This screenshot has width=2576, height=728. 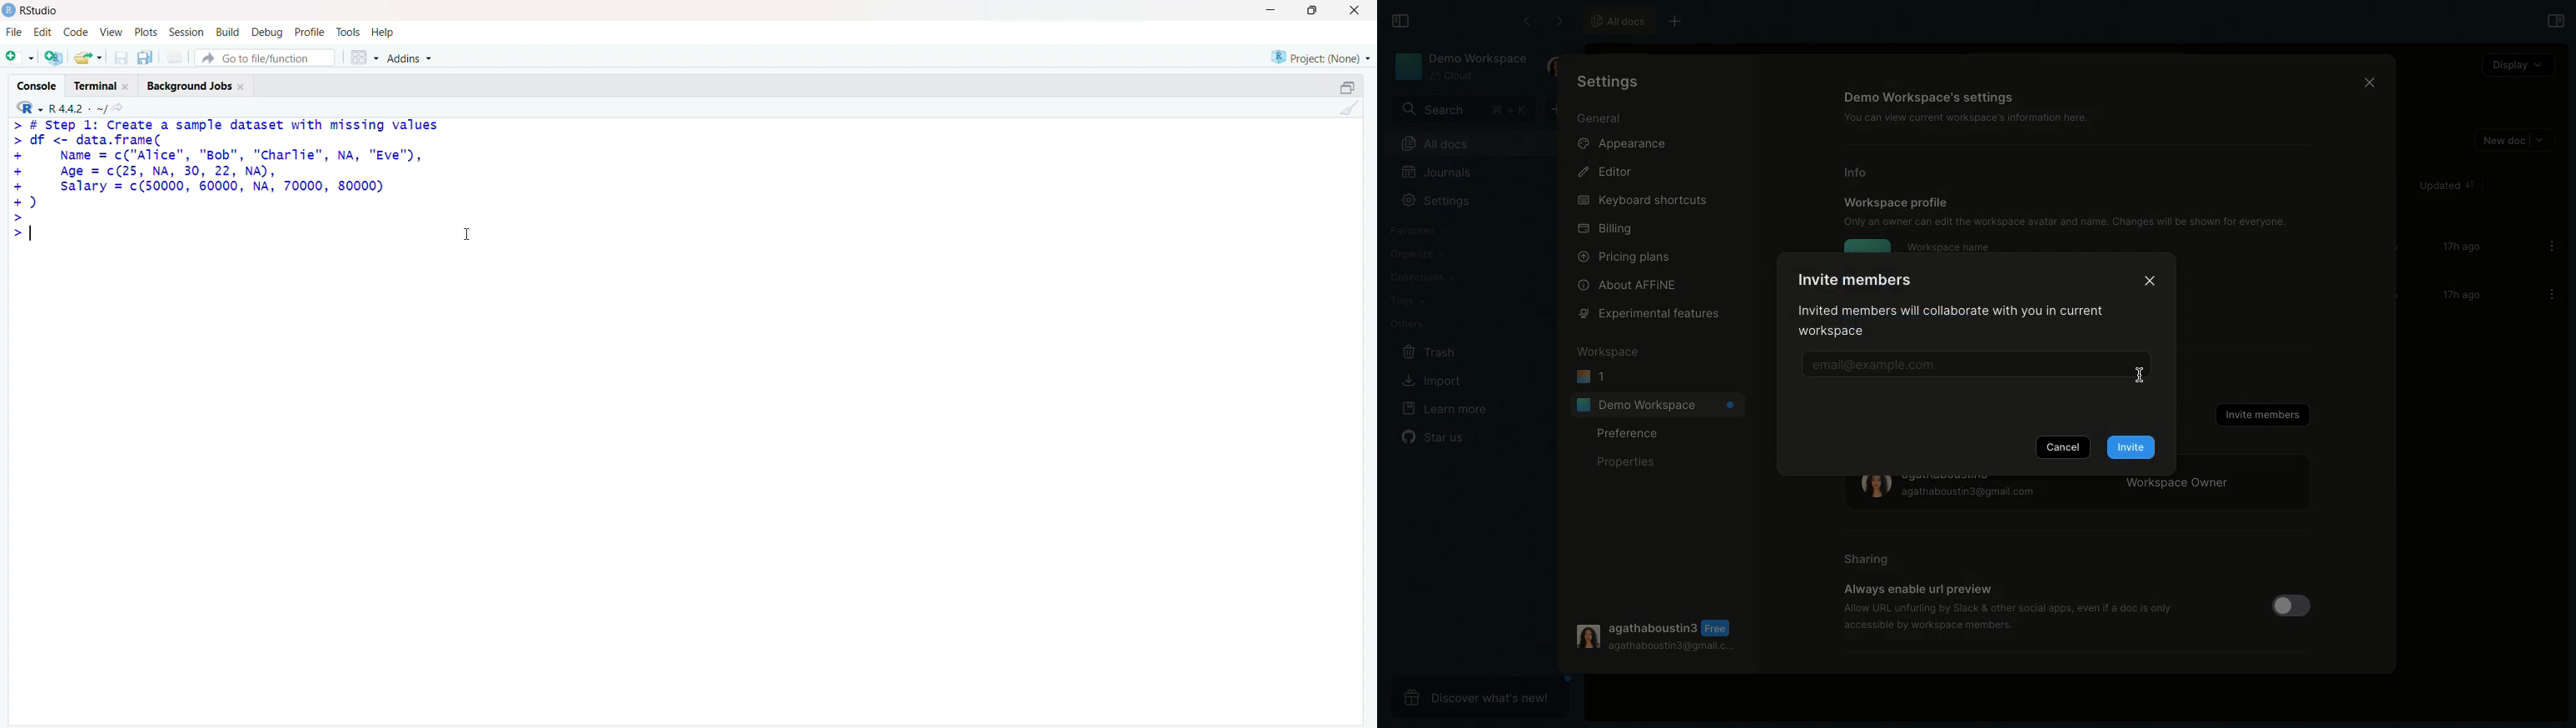 I want to click on Tags, so click(x=1404, y=301).